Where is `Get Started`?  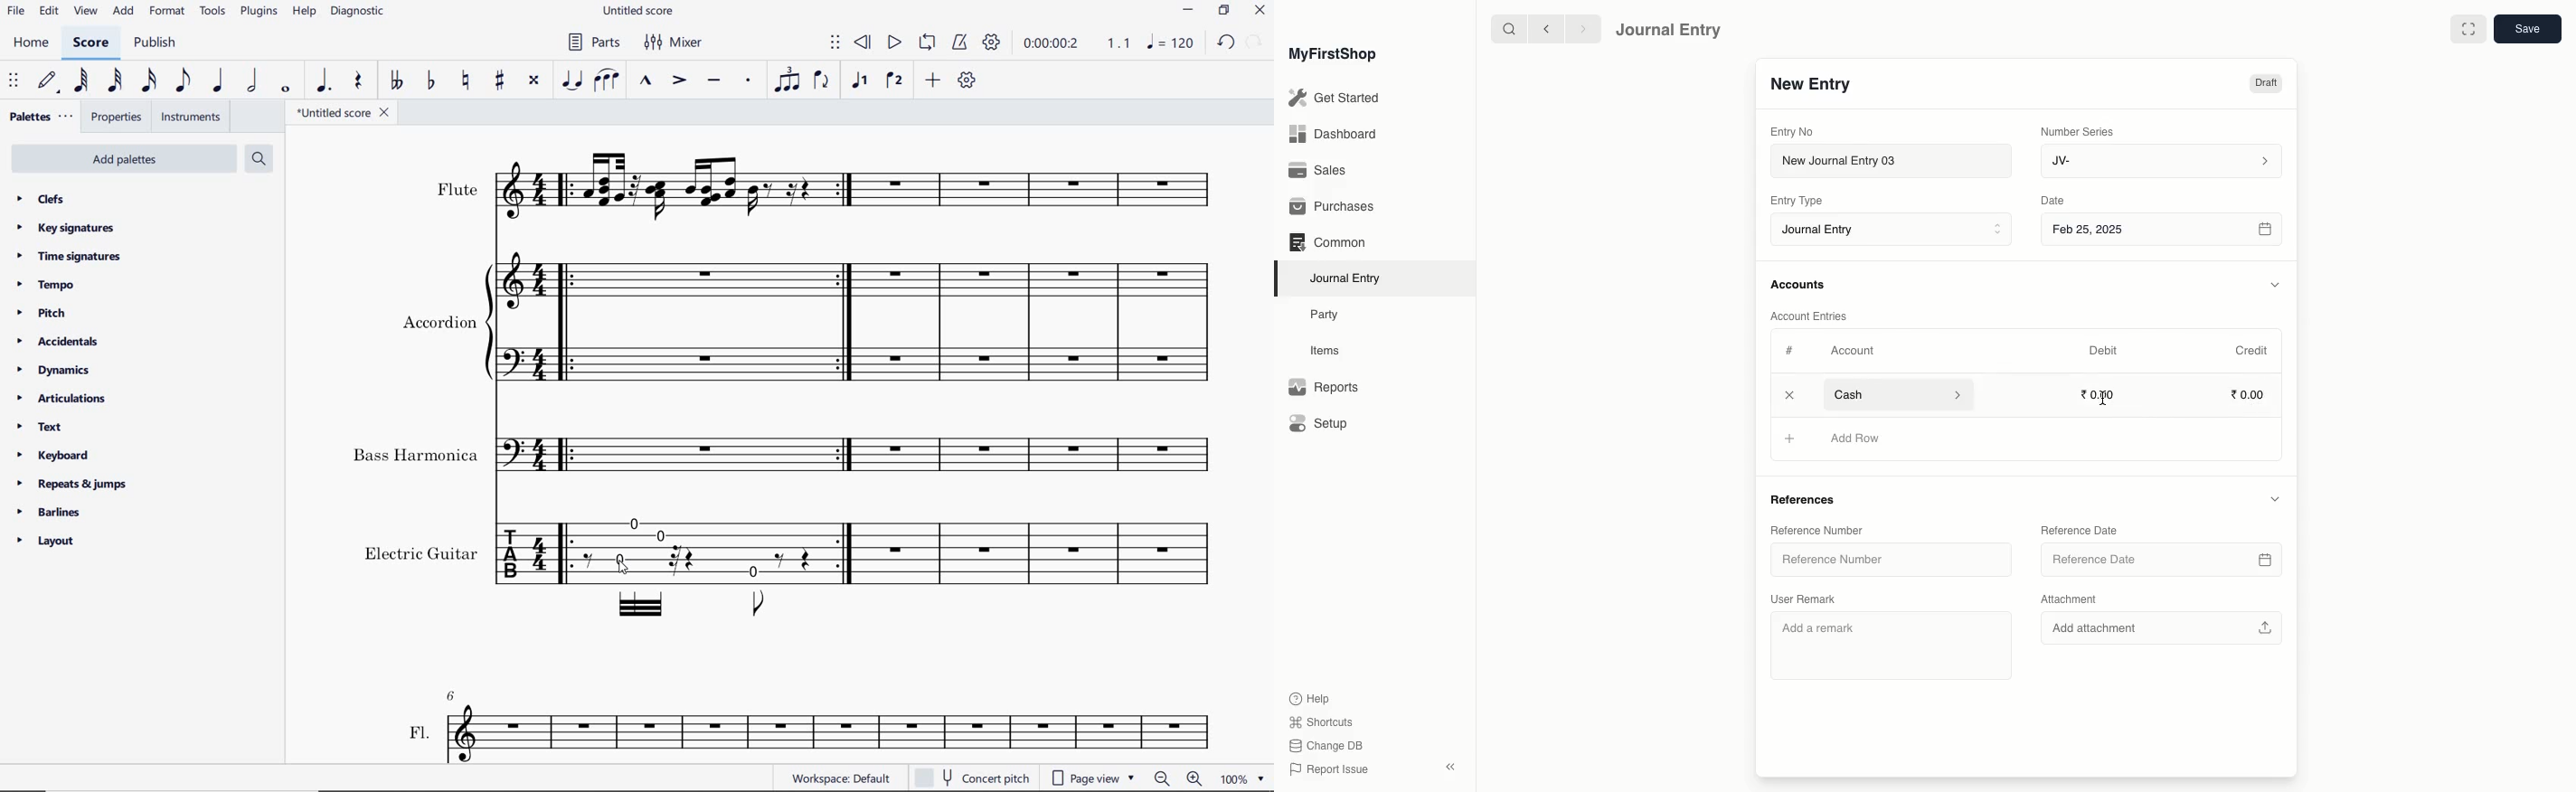
Get Started is located at coordinates (1335, 99).